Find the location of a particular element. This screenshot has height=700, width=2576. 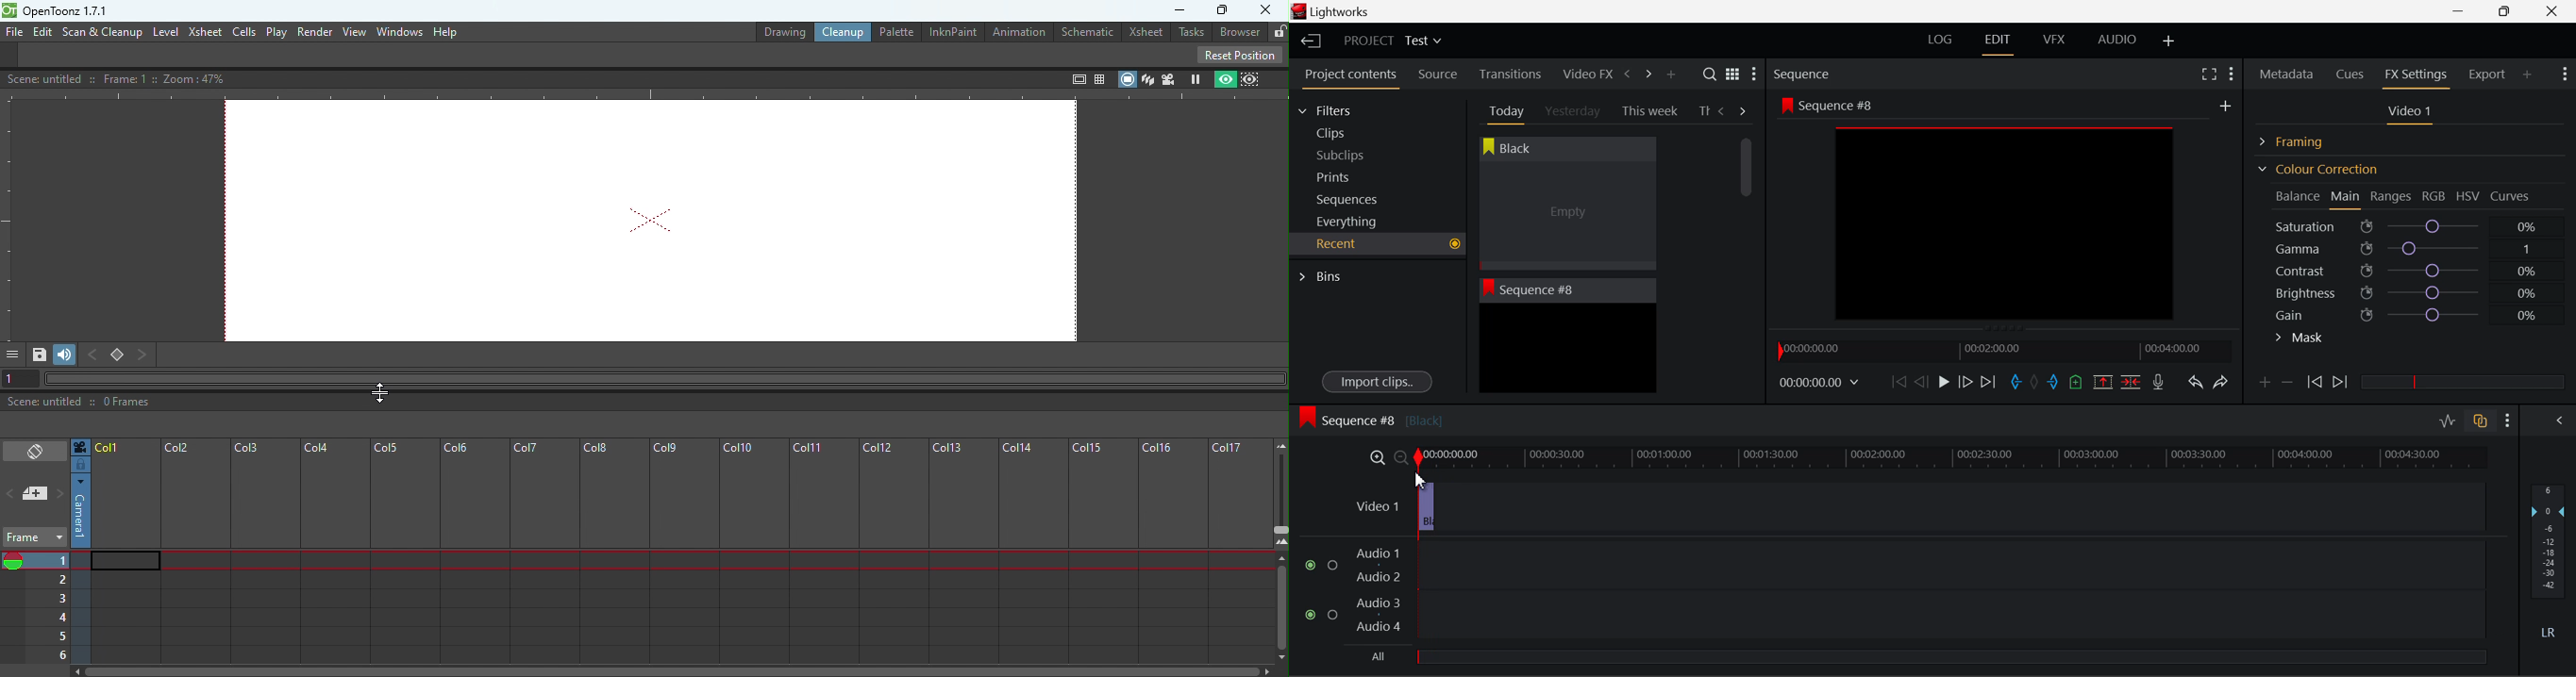

Cues Panel is located at coordinates (2352, 72).